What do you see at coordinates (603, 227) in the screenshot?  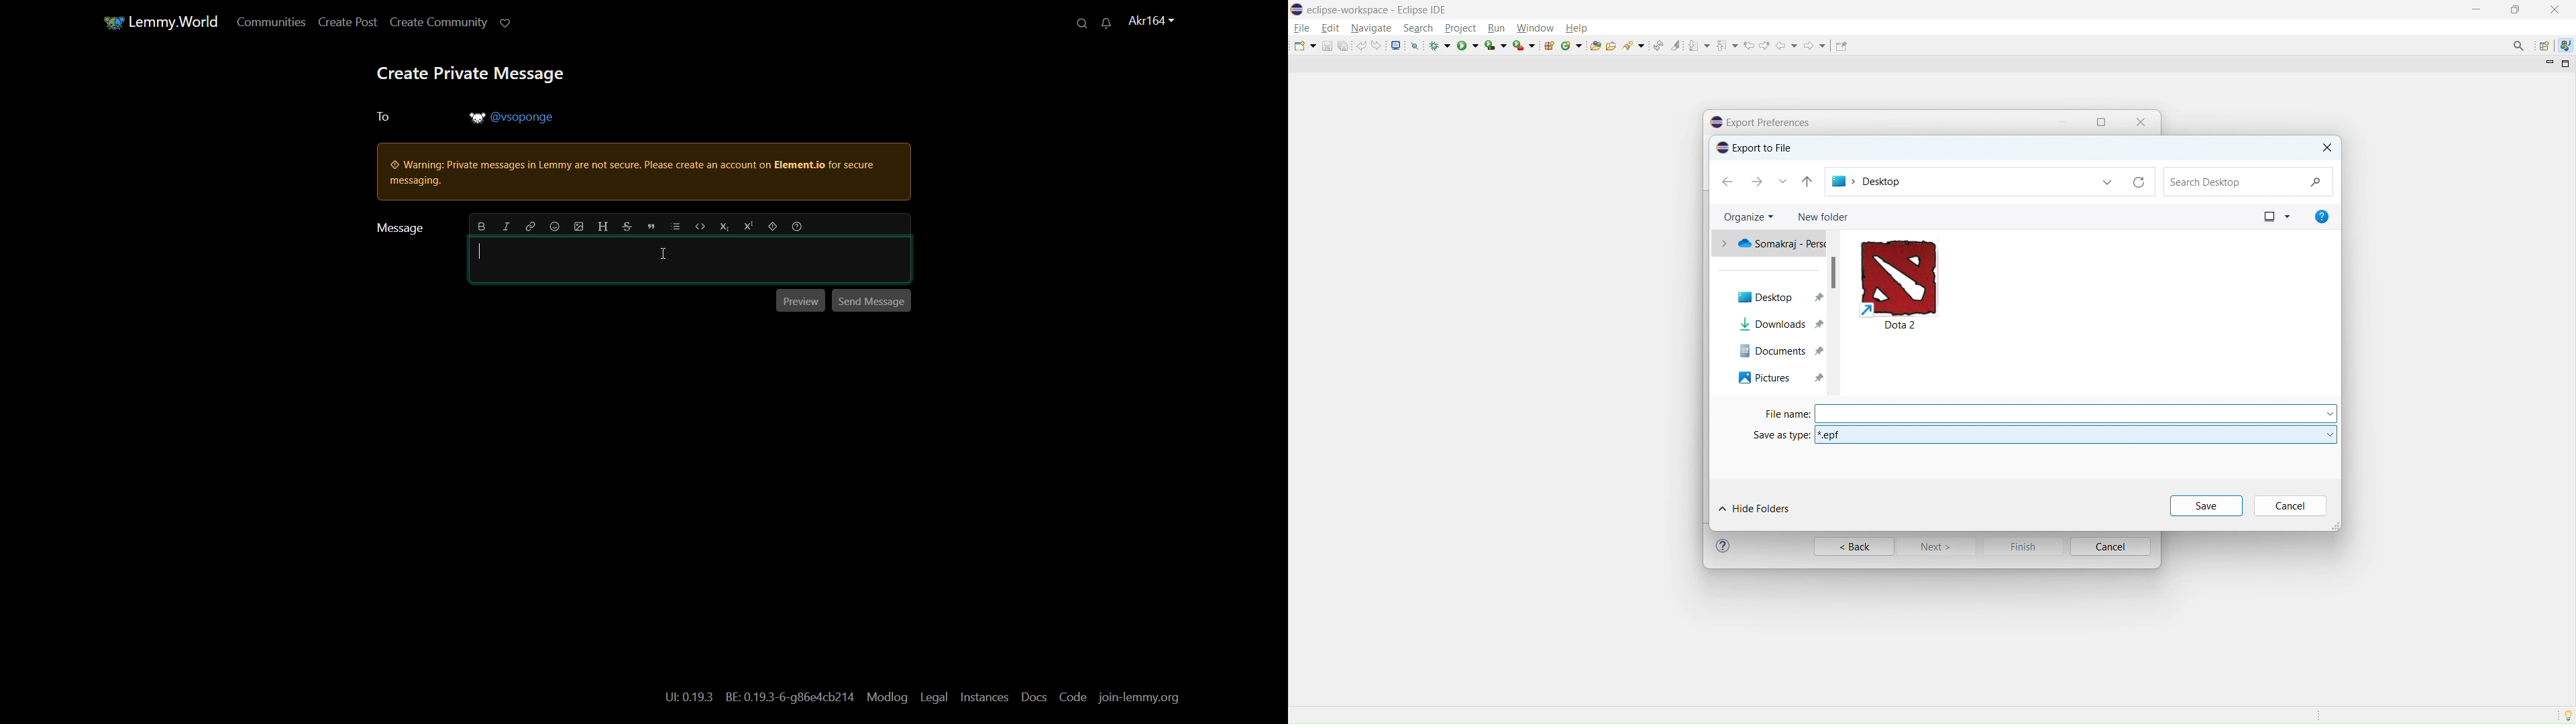 I see `header` at bounding box center [603, 227].